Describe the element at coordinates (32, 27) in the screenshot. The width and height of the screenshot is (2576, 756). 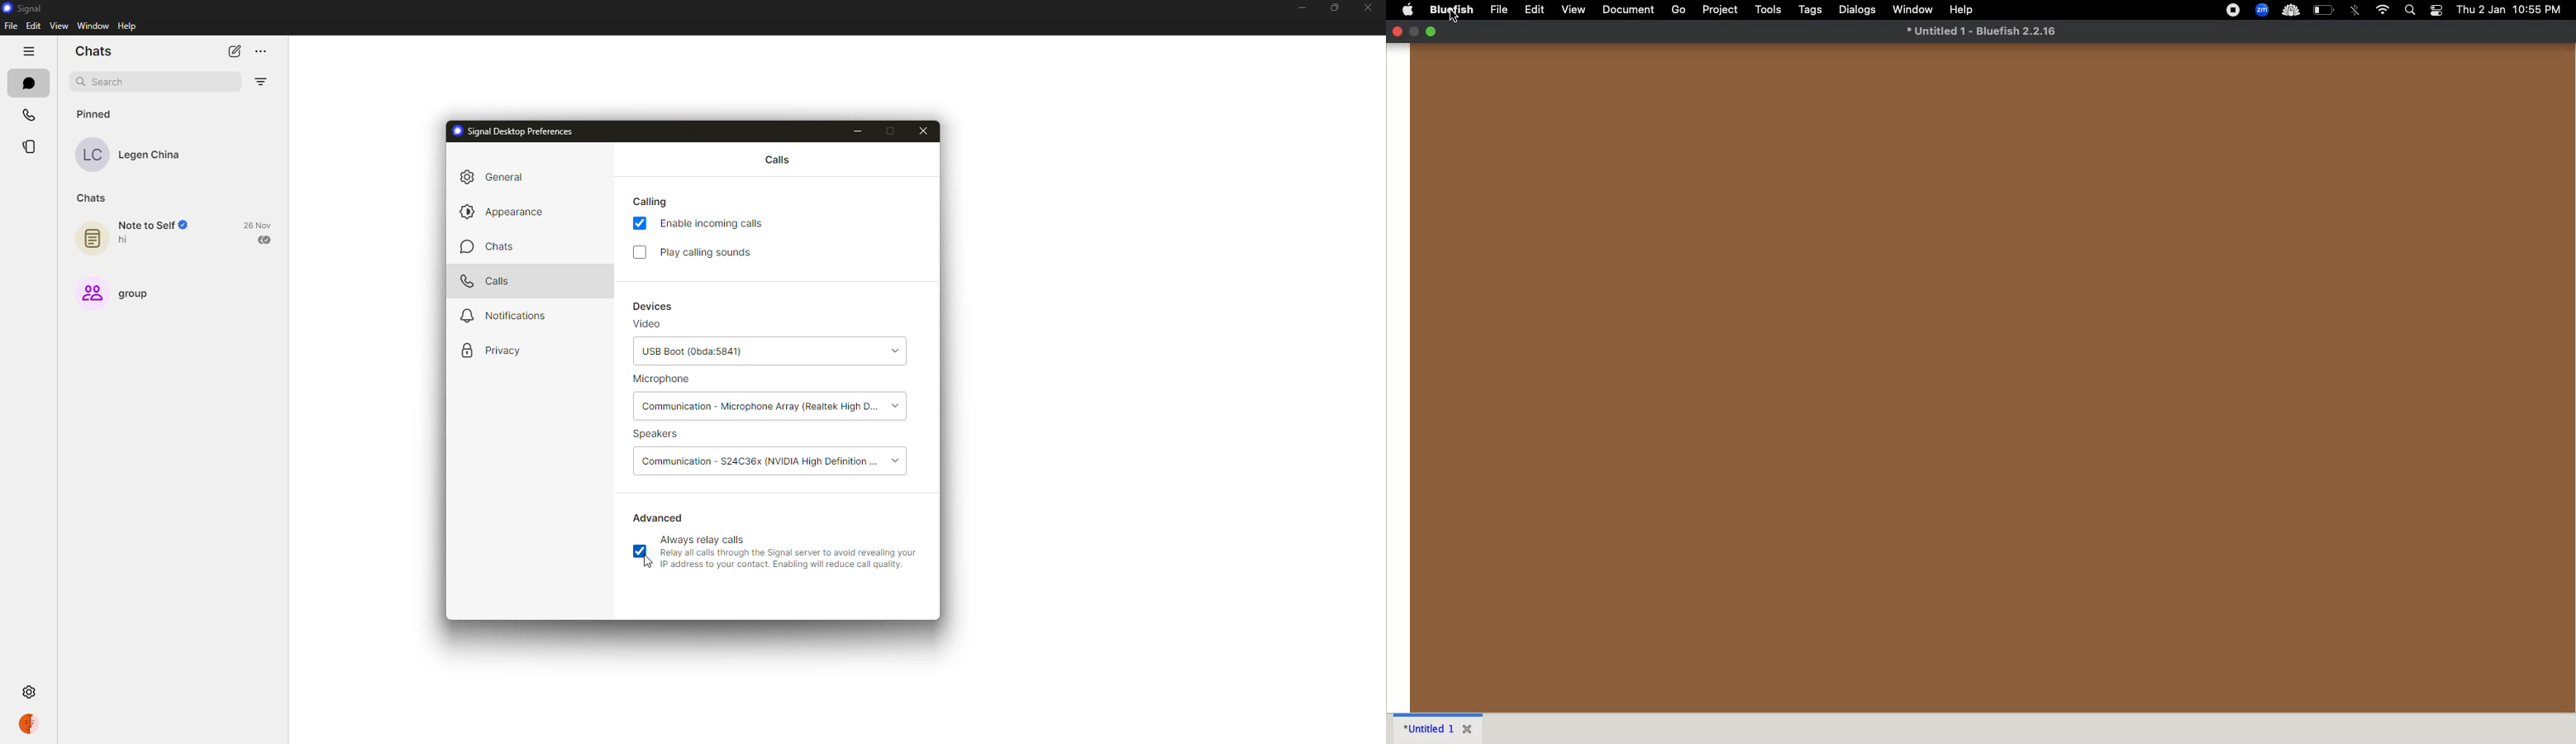
I see `edit` at that location.